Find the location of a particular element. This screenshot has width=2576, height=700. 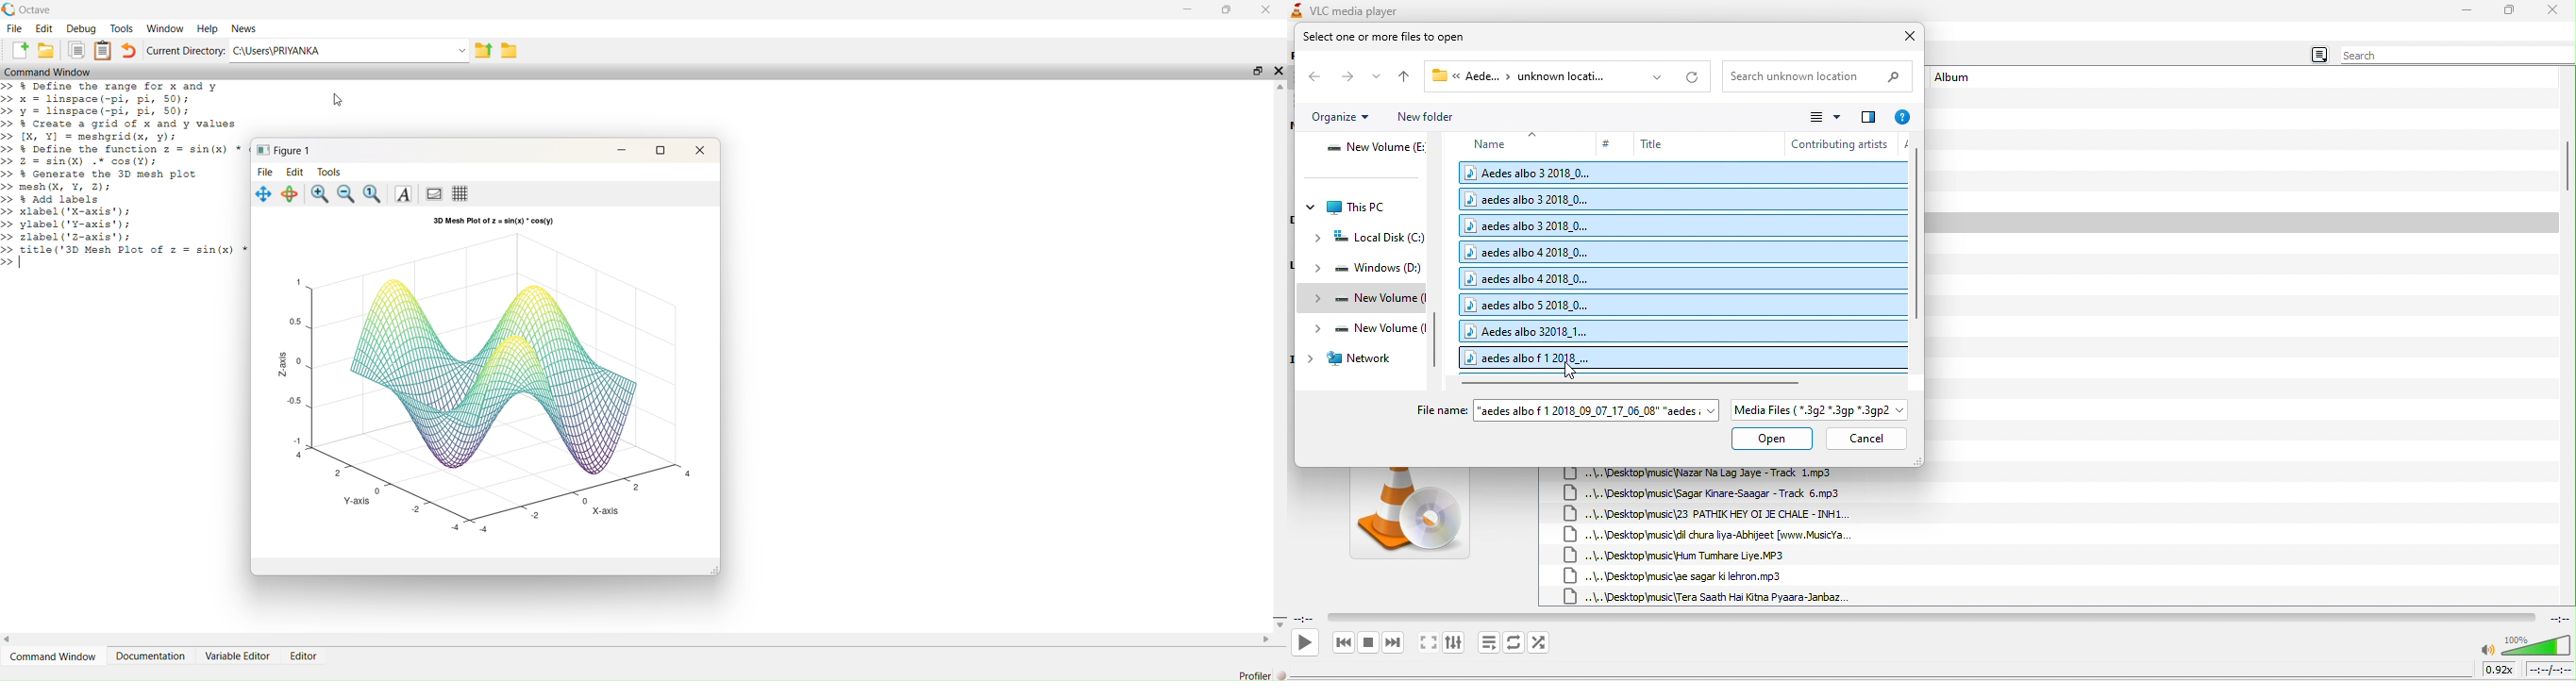

search is located at coordinates (2453, 56).